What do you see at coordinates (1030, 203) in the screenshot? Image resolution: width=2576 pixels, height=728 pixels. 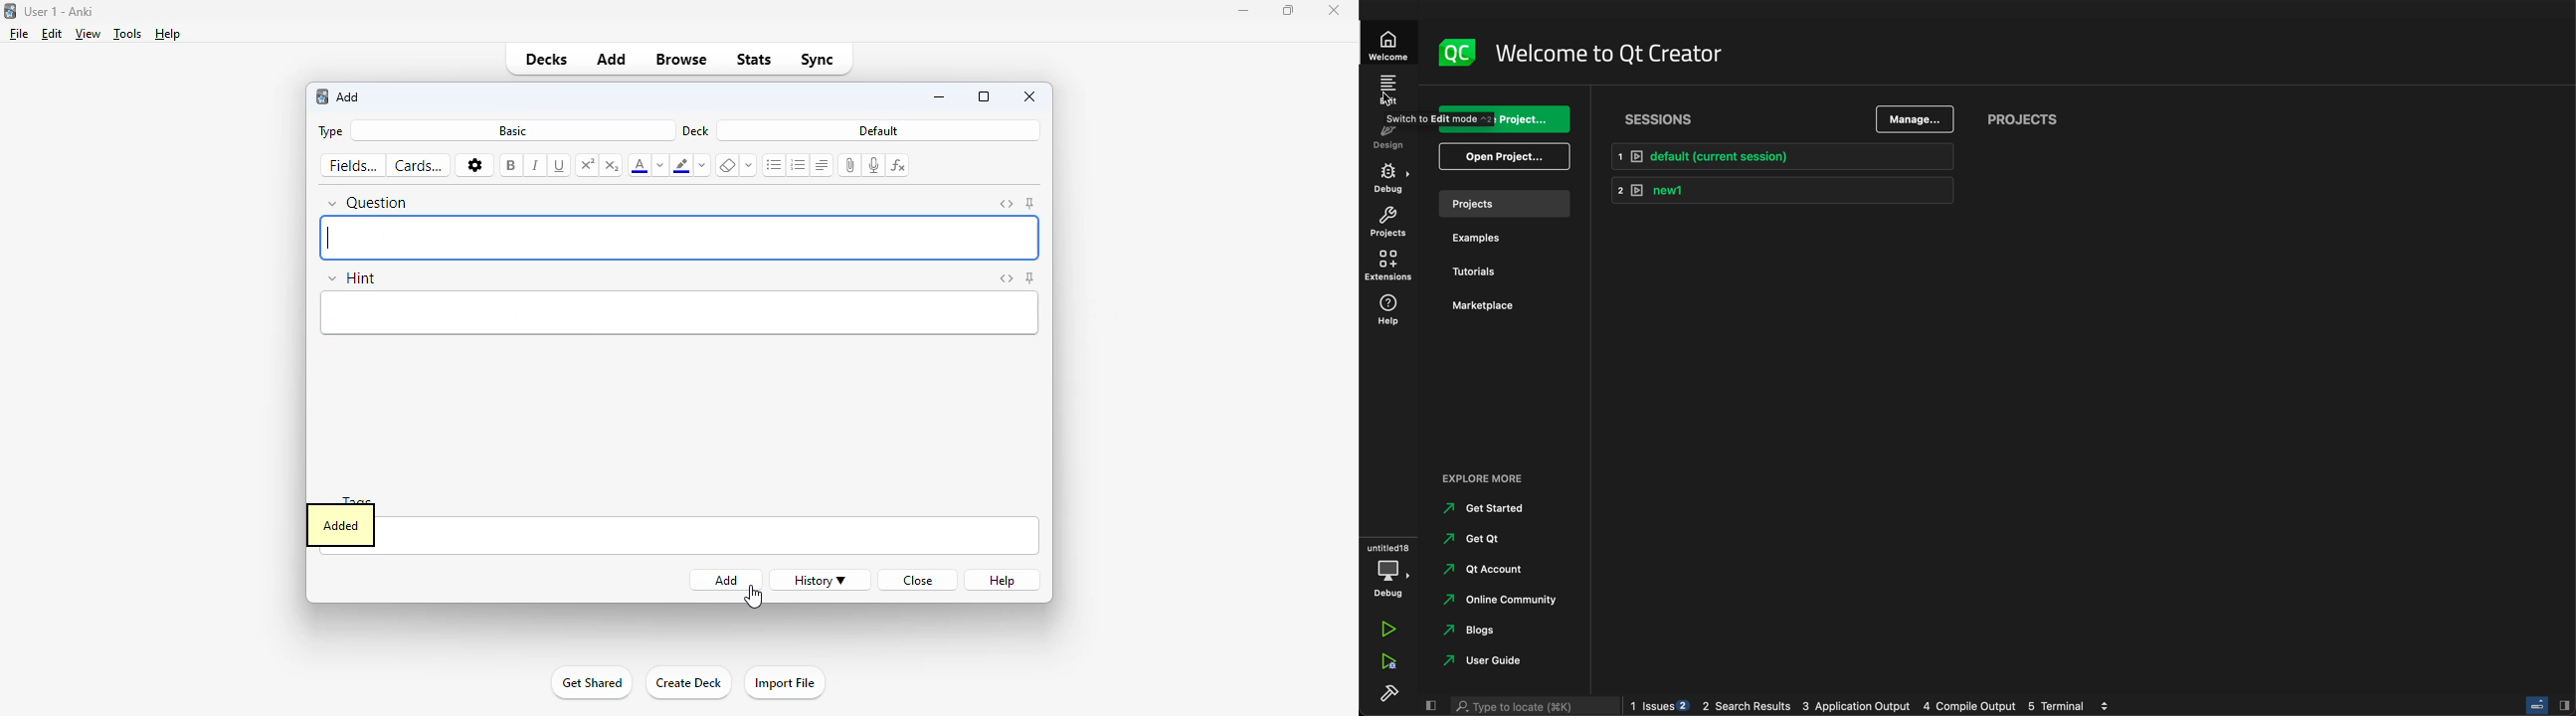 I see `toggle sticky` at bounding box center [1030, 203].